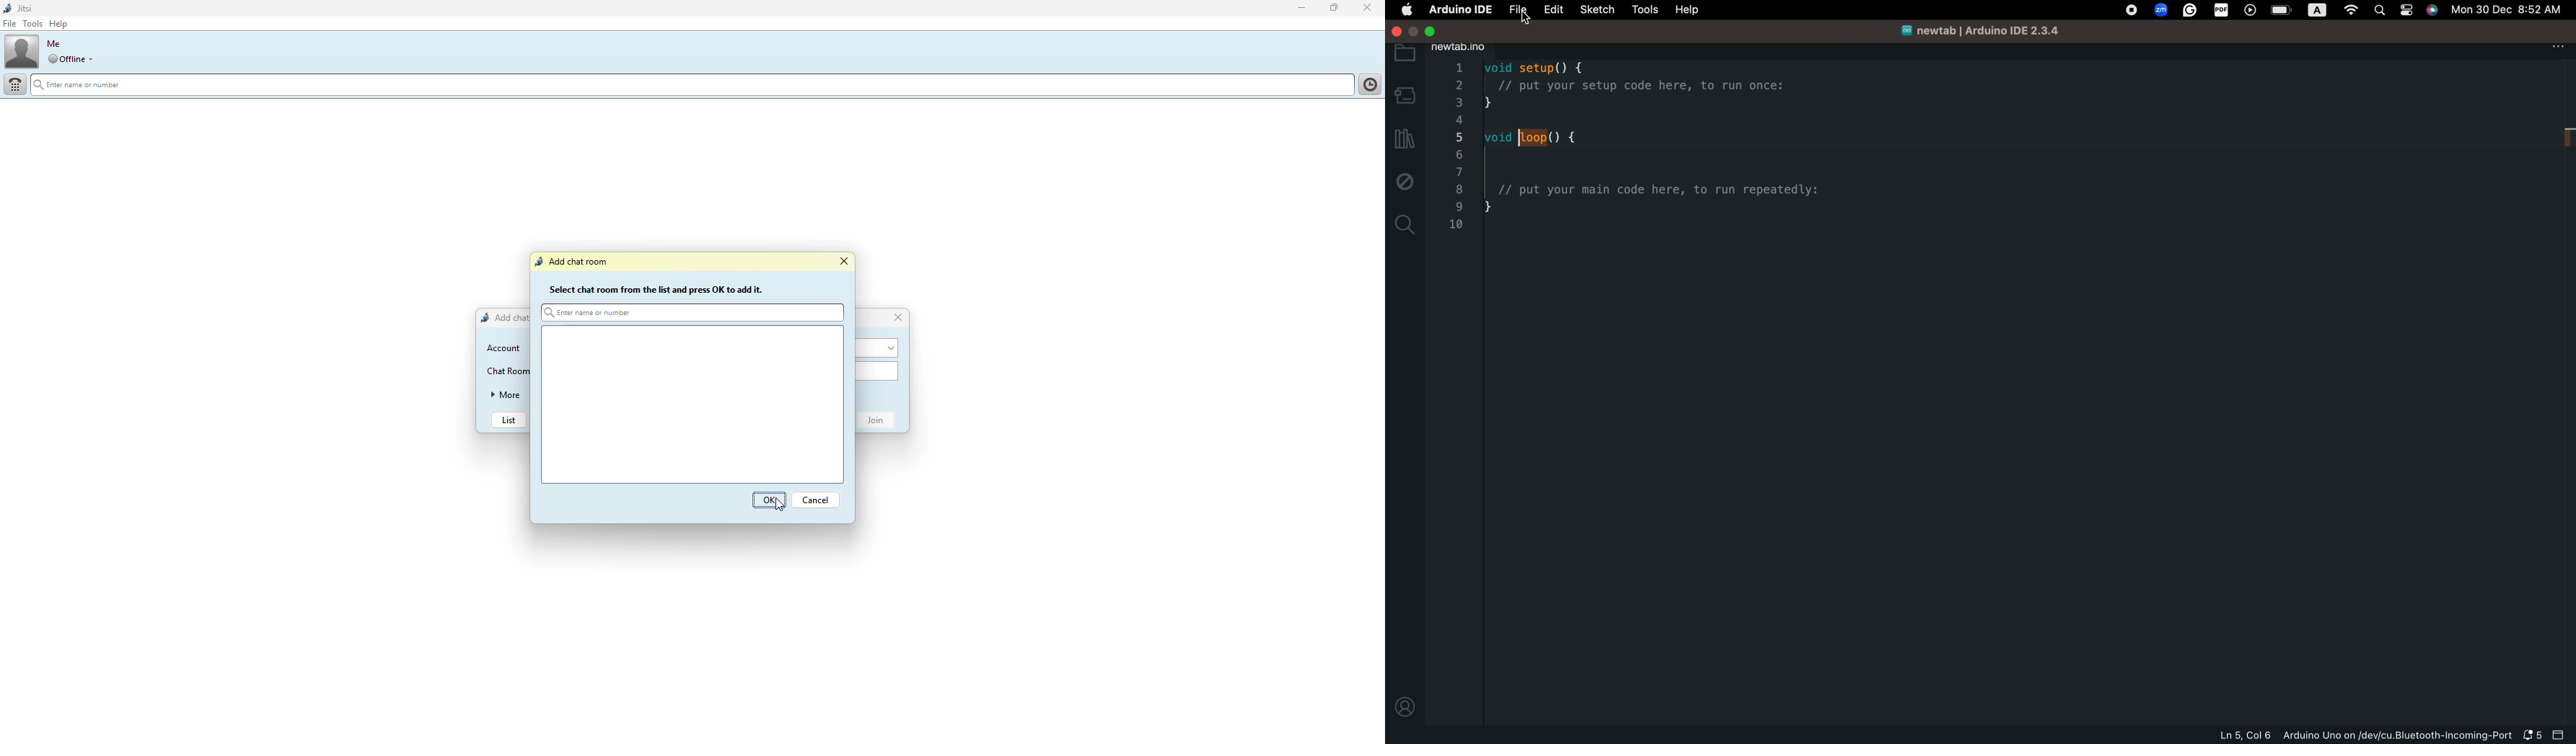 The height and width of the screenshot is (756, 2576). Describe the element at coordinates (66, 58) in the screenshot. I see `offline` at that location.